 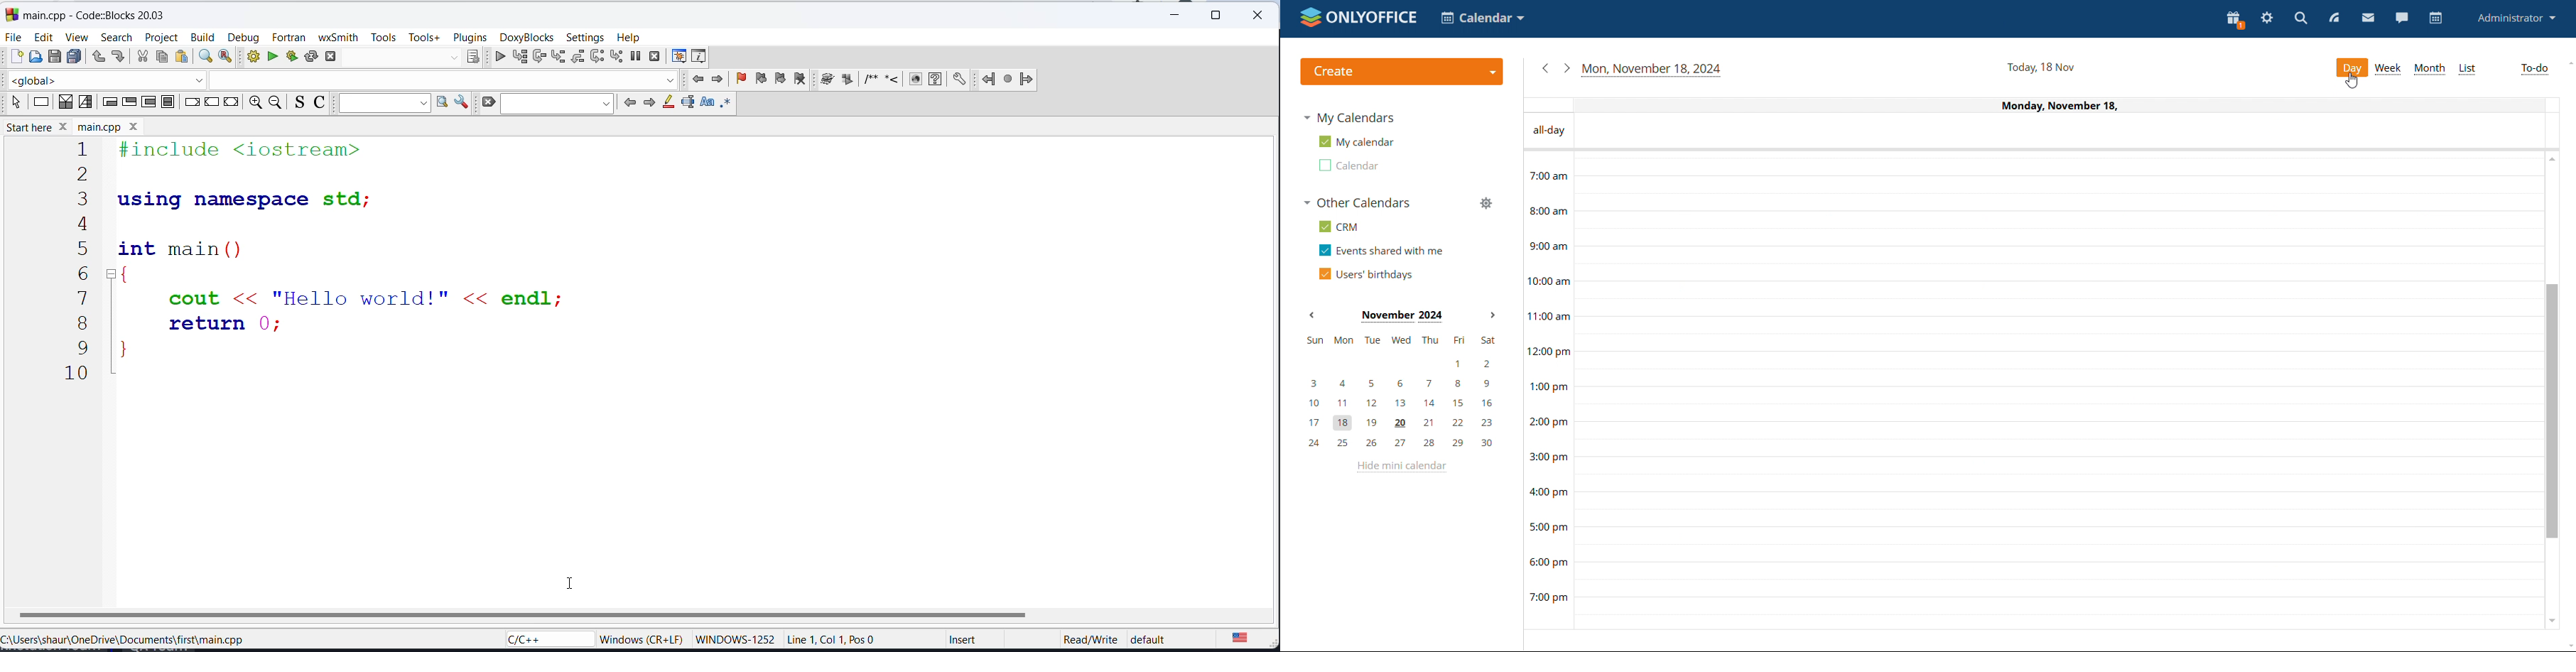 I want to click on toggle comment, so click(x=319, y=104).